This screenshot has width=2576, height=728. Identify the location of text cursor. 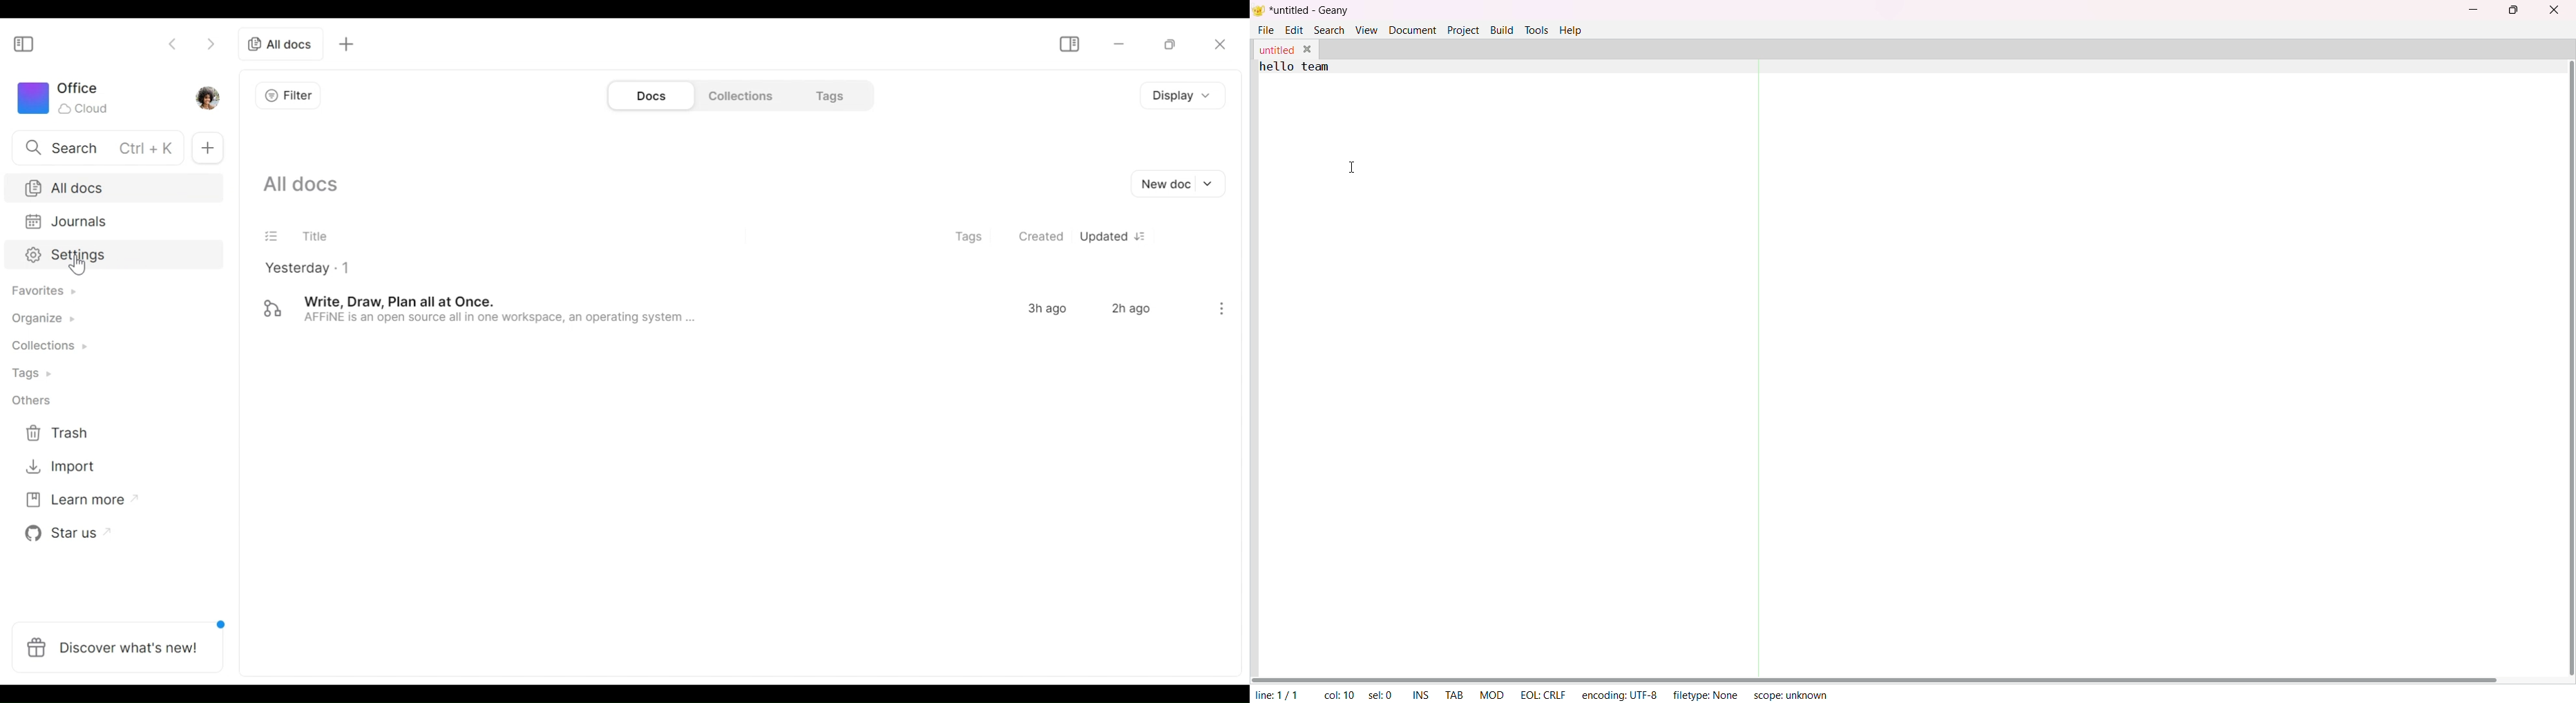
(1354, 168).